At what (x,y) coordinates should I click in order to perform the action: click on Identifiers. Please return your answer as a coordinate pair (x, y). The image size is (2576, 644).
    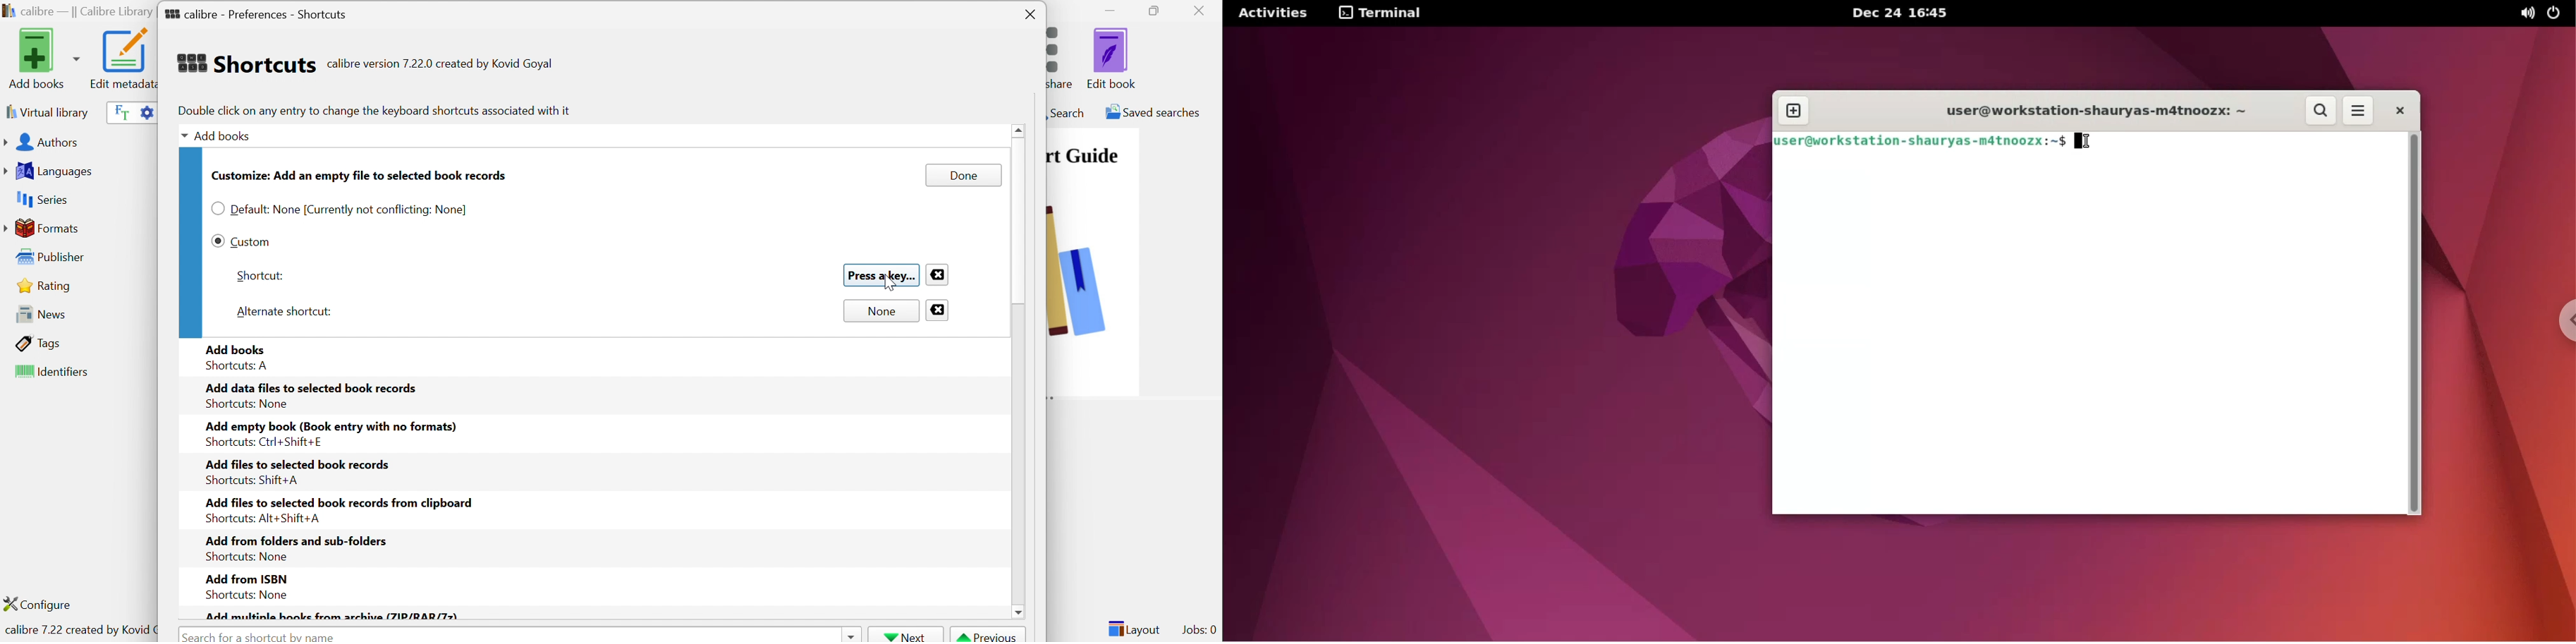
    Looking at the image, I should click on (54, 373).